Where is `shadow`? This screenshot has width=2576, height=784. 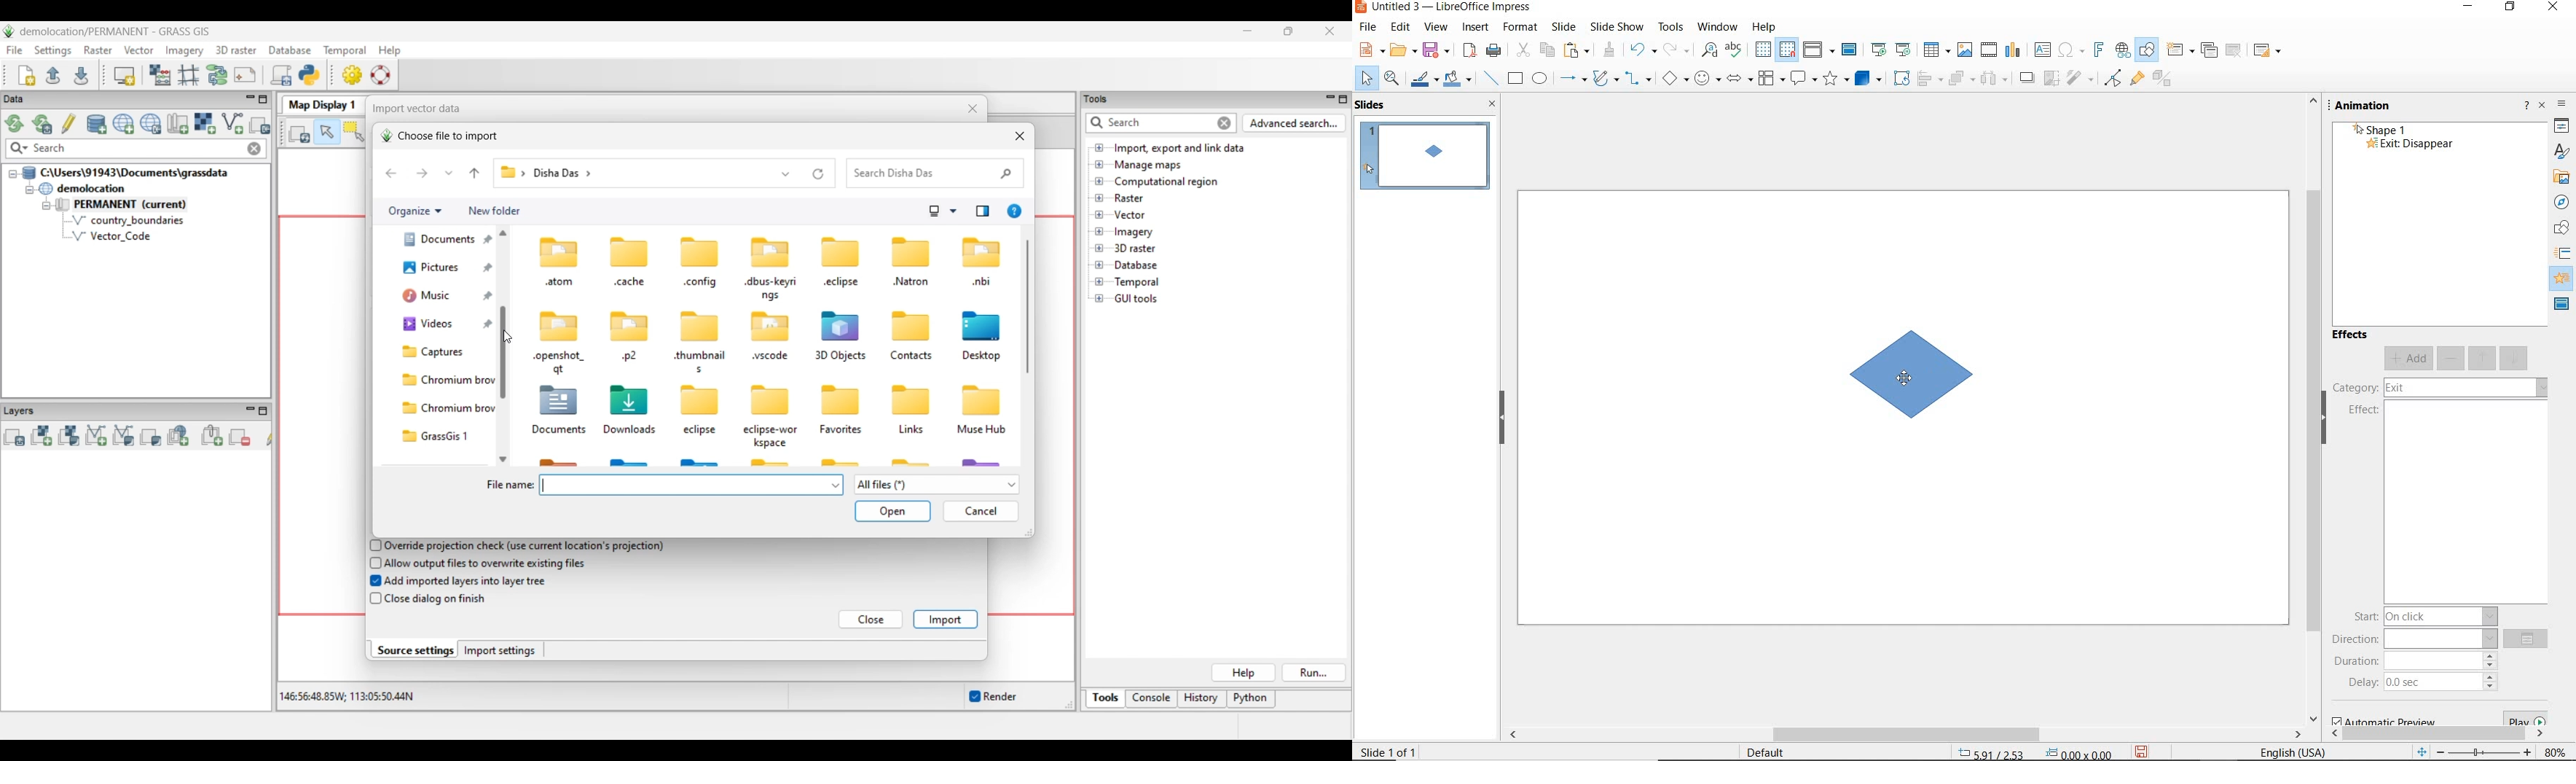
shadow is located at coordinates (2027, 78).